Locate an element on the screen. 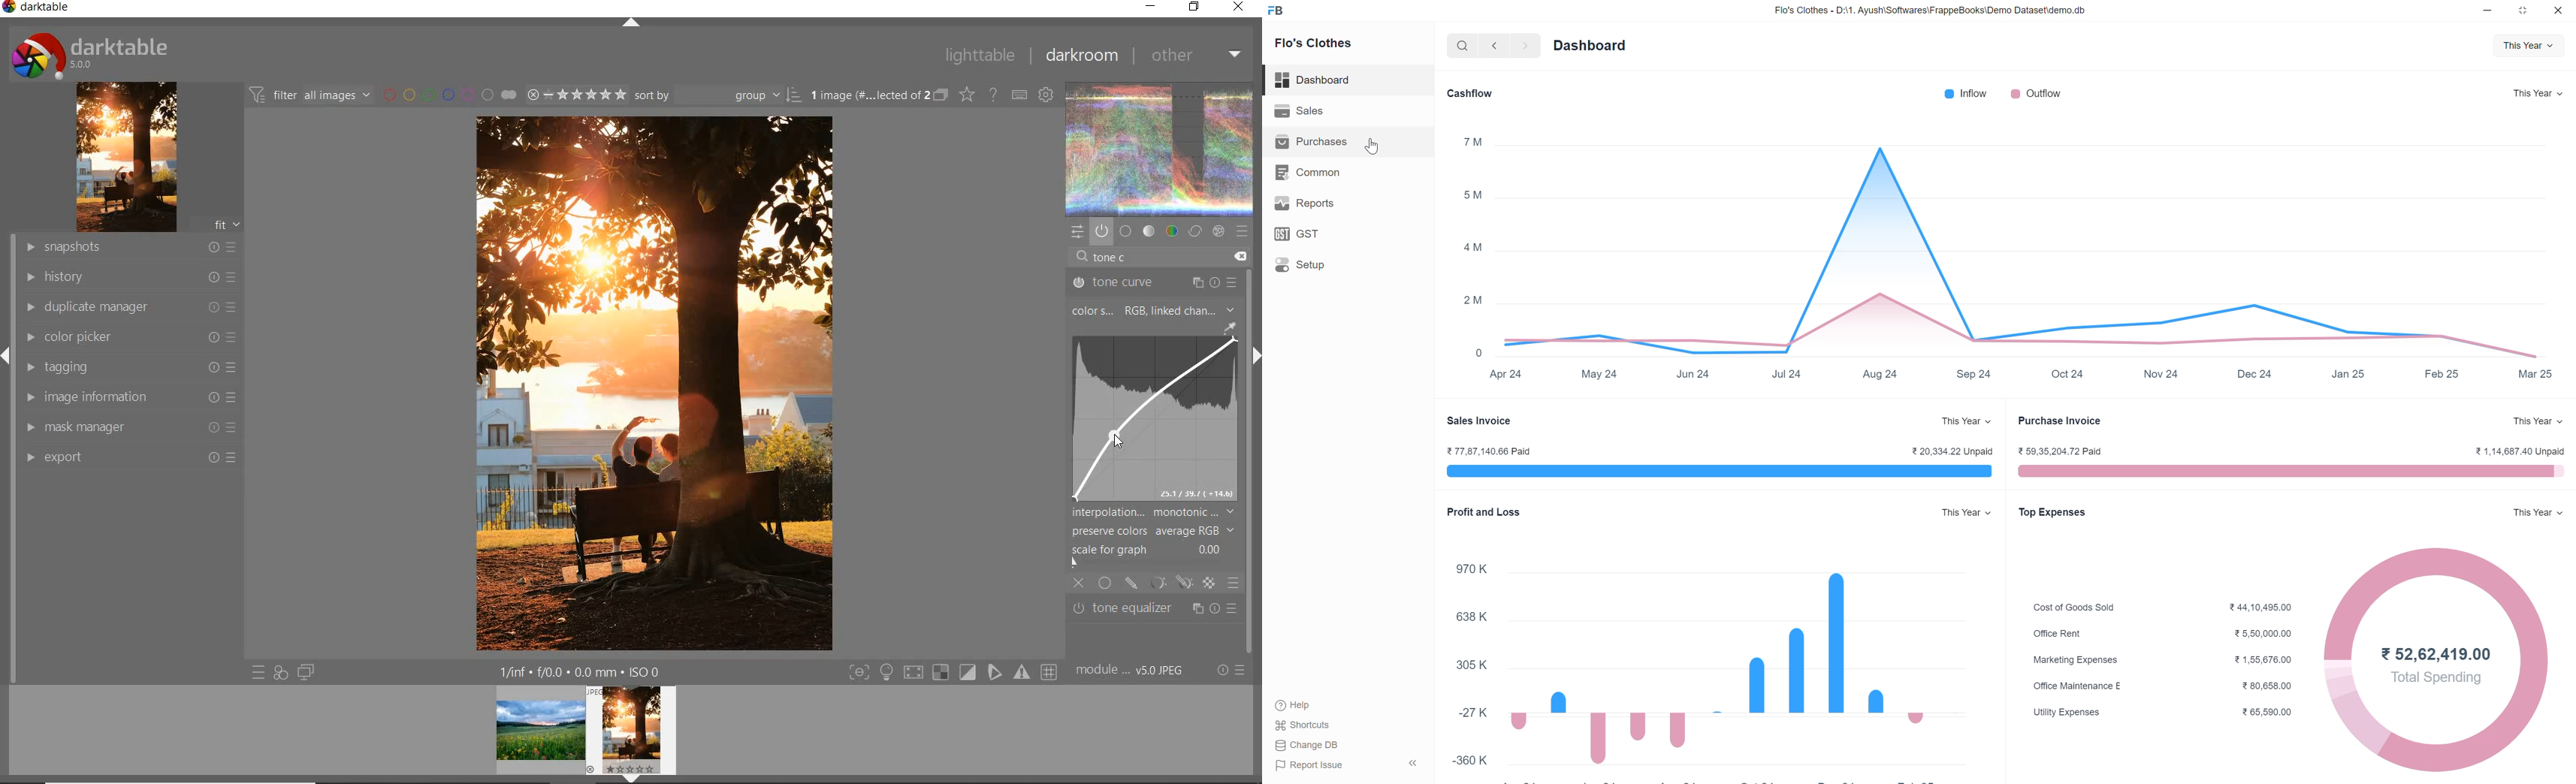 Image resolution: width=2576 pixels, height=784 pixels. This Year is located at coordinates (1967, 421).